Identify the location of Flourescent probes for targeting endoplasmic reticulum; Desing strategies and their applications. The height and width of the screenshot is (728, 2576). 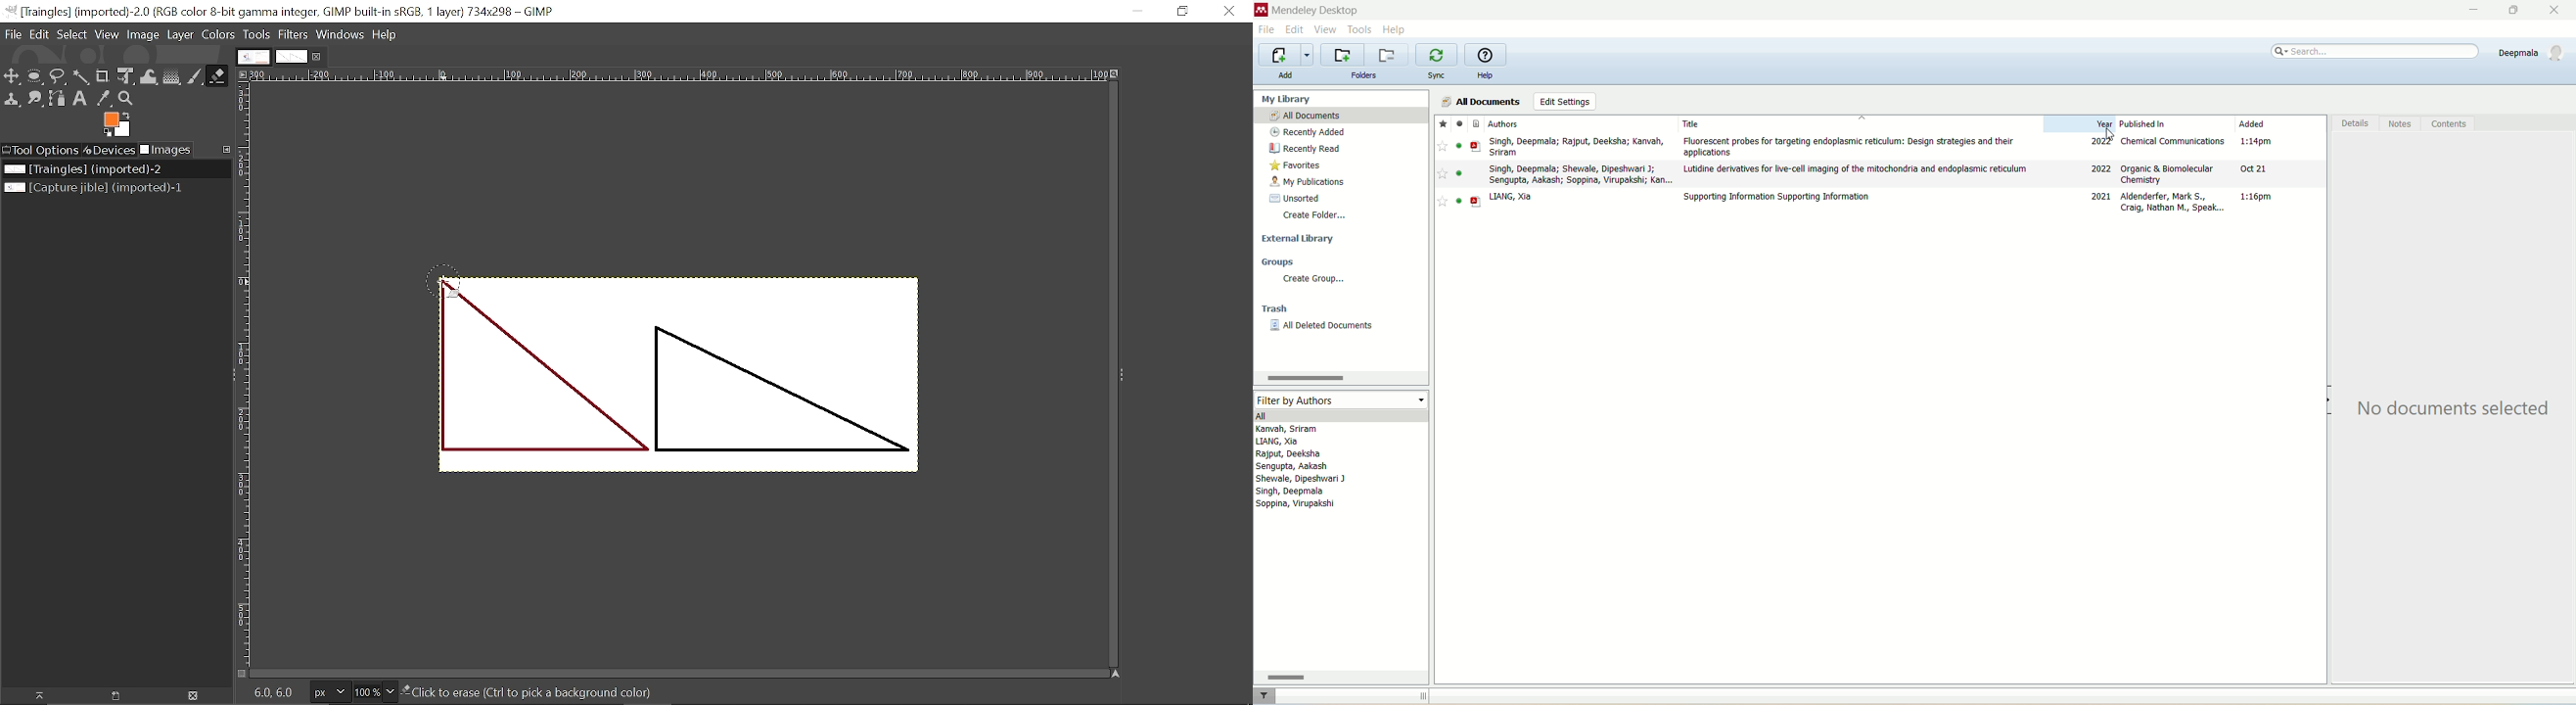
(1851, 145).